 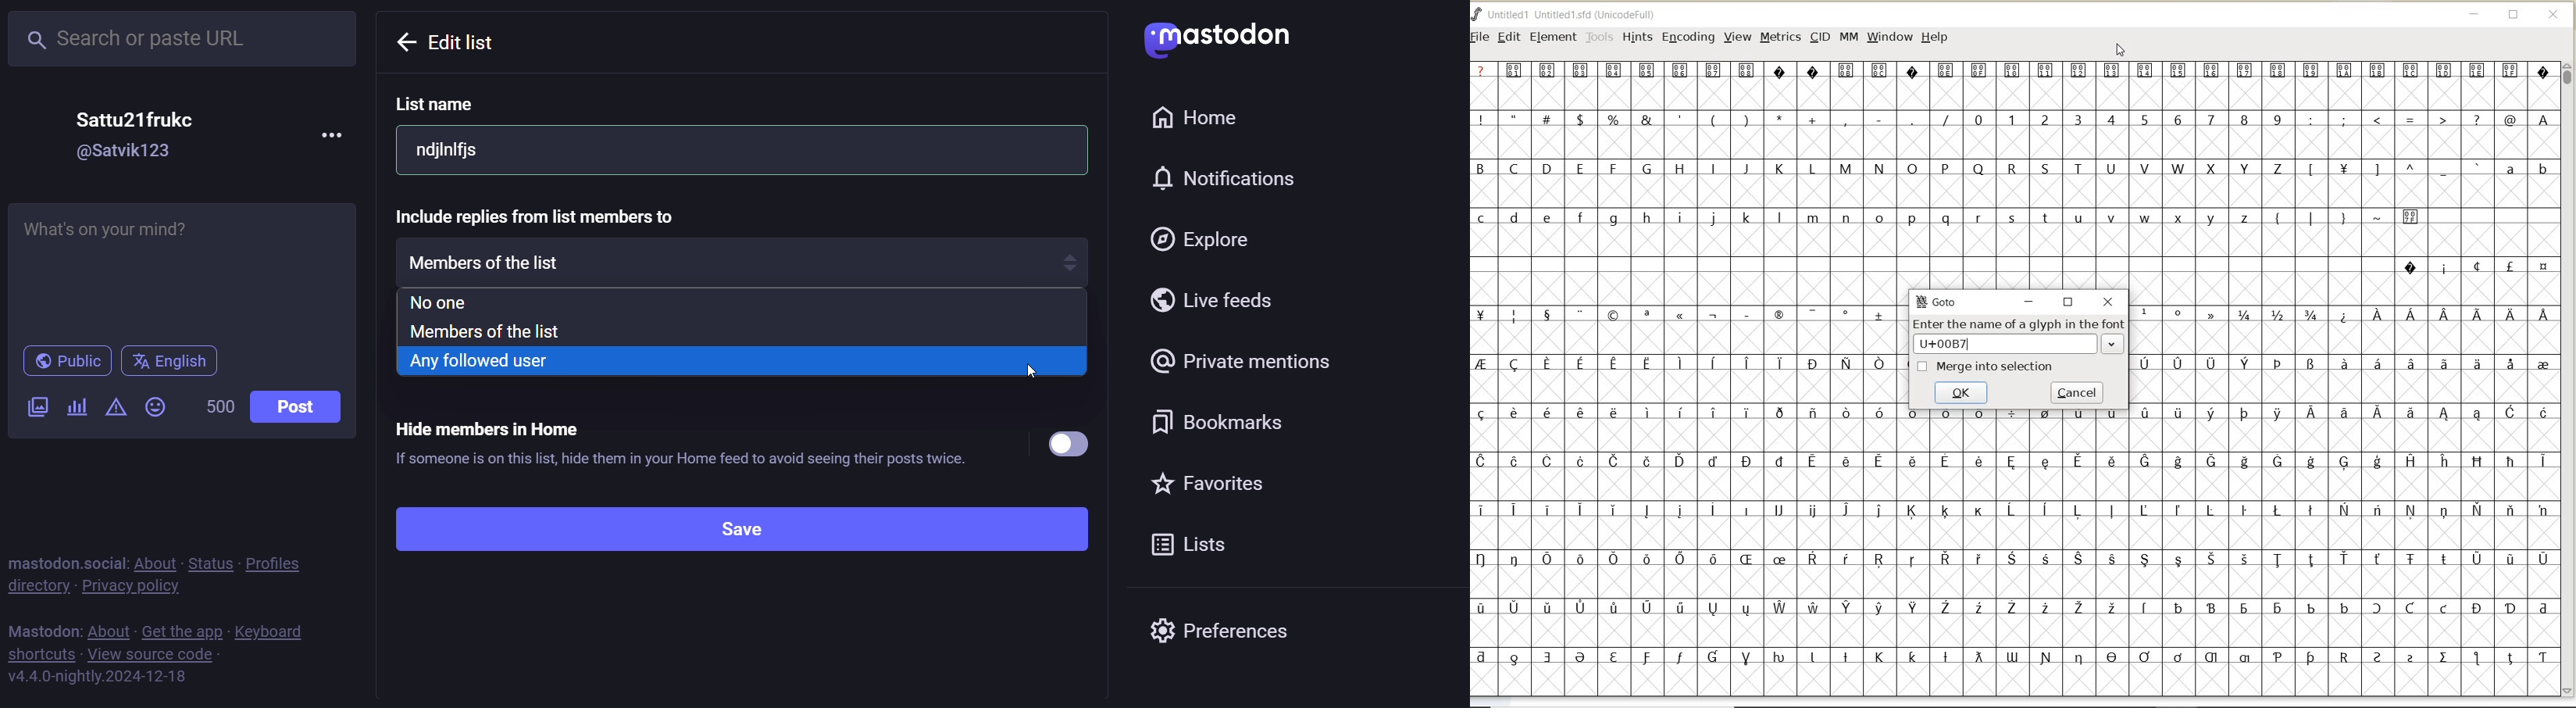 What do you see at coordinates (154, 654) in the screenshot?
I see `view source code` at bounding box center [154, 654].